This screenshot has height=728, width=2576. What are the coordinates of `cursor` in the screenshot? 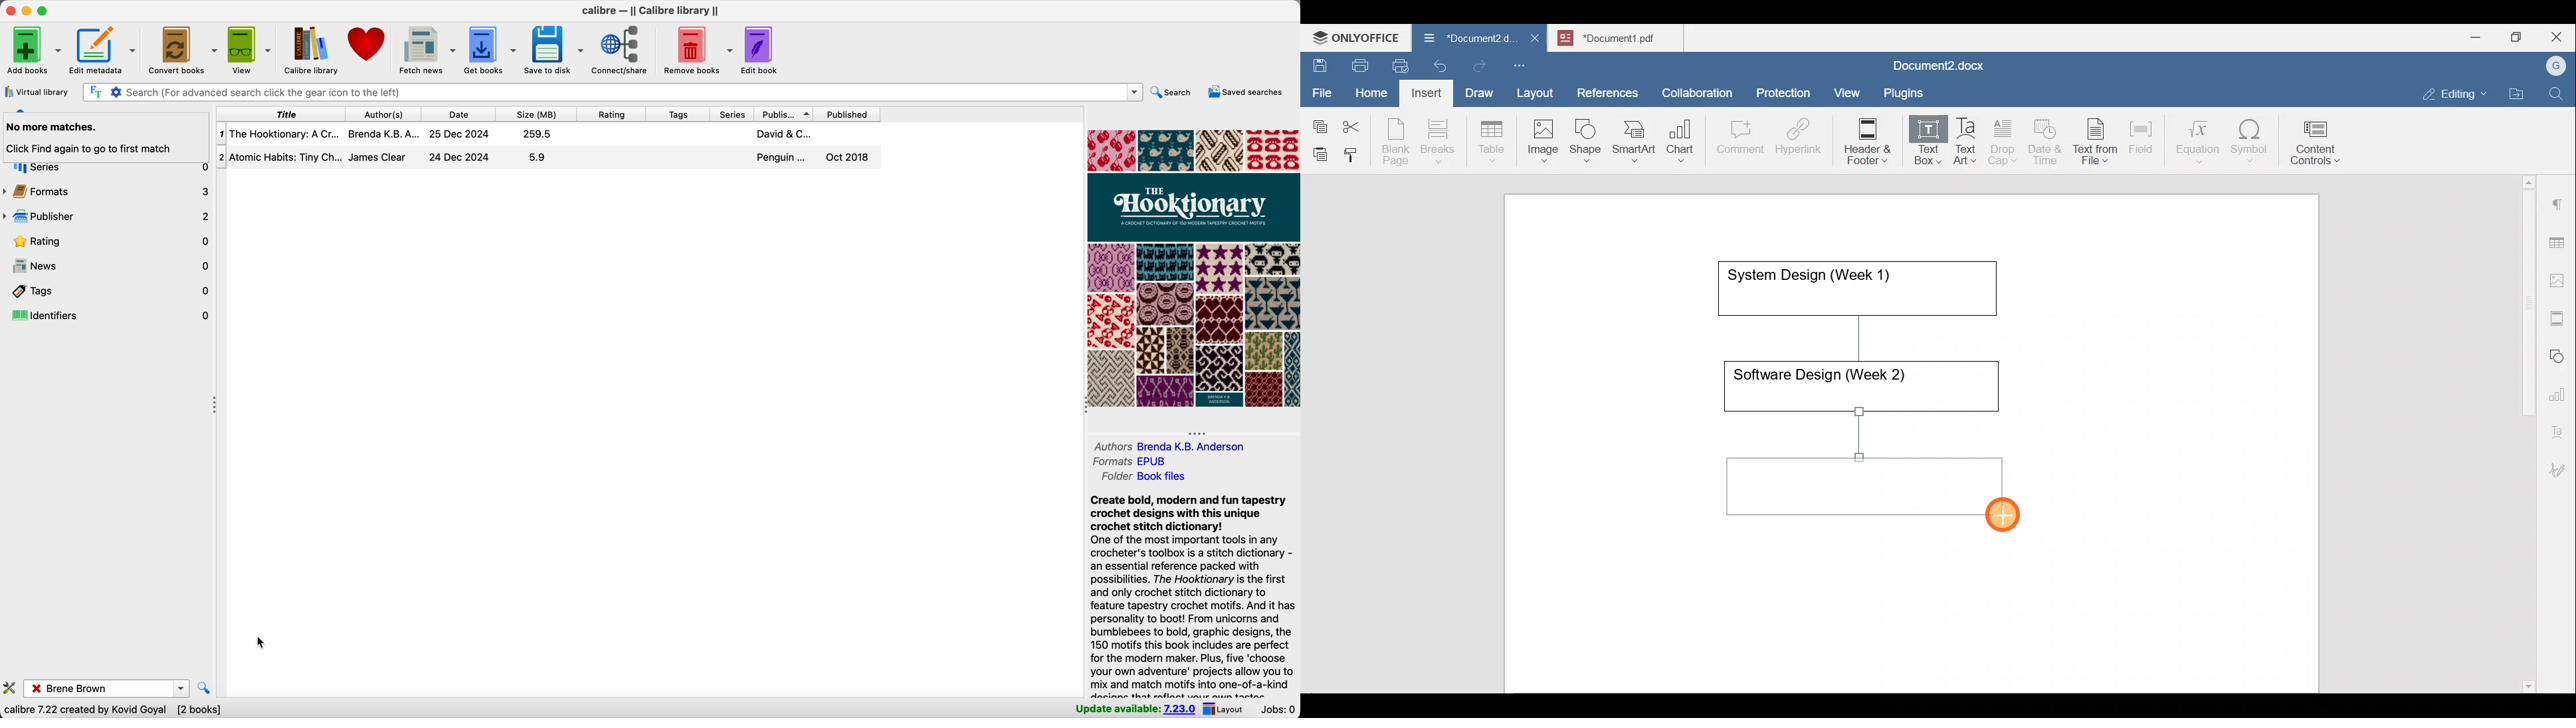 It's located at (265, 644).